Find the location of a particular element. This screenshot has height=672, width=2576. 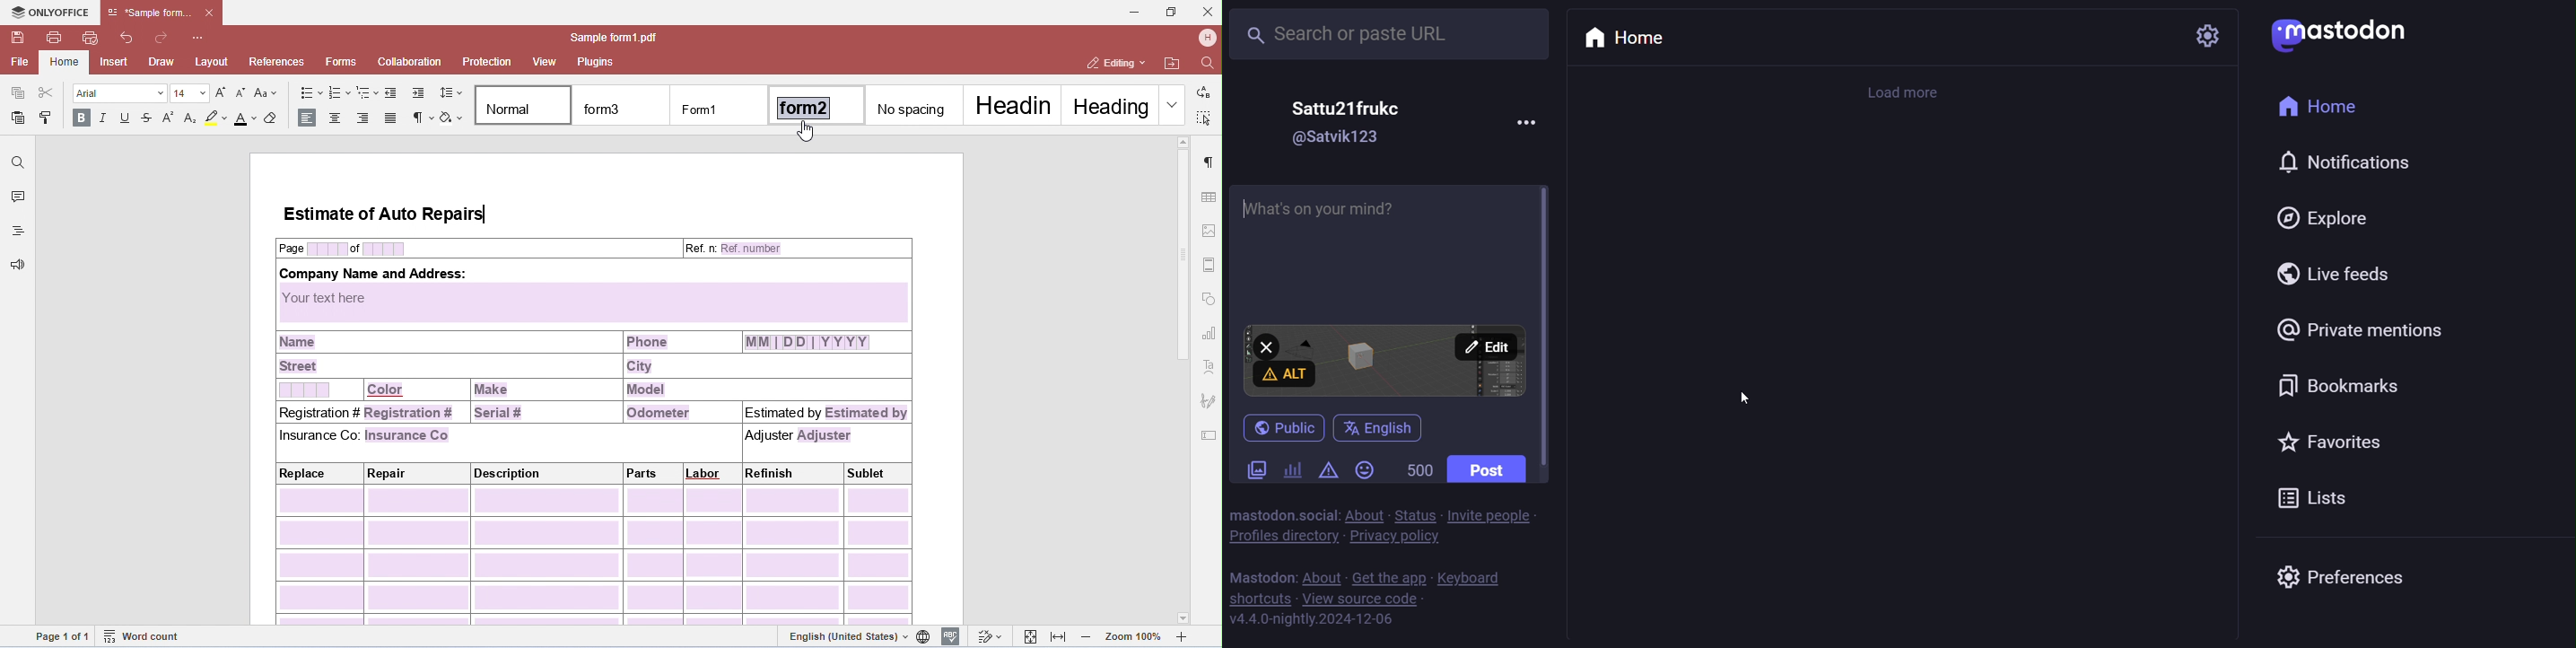

privacy is located at coordinates (1392, 540).